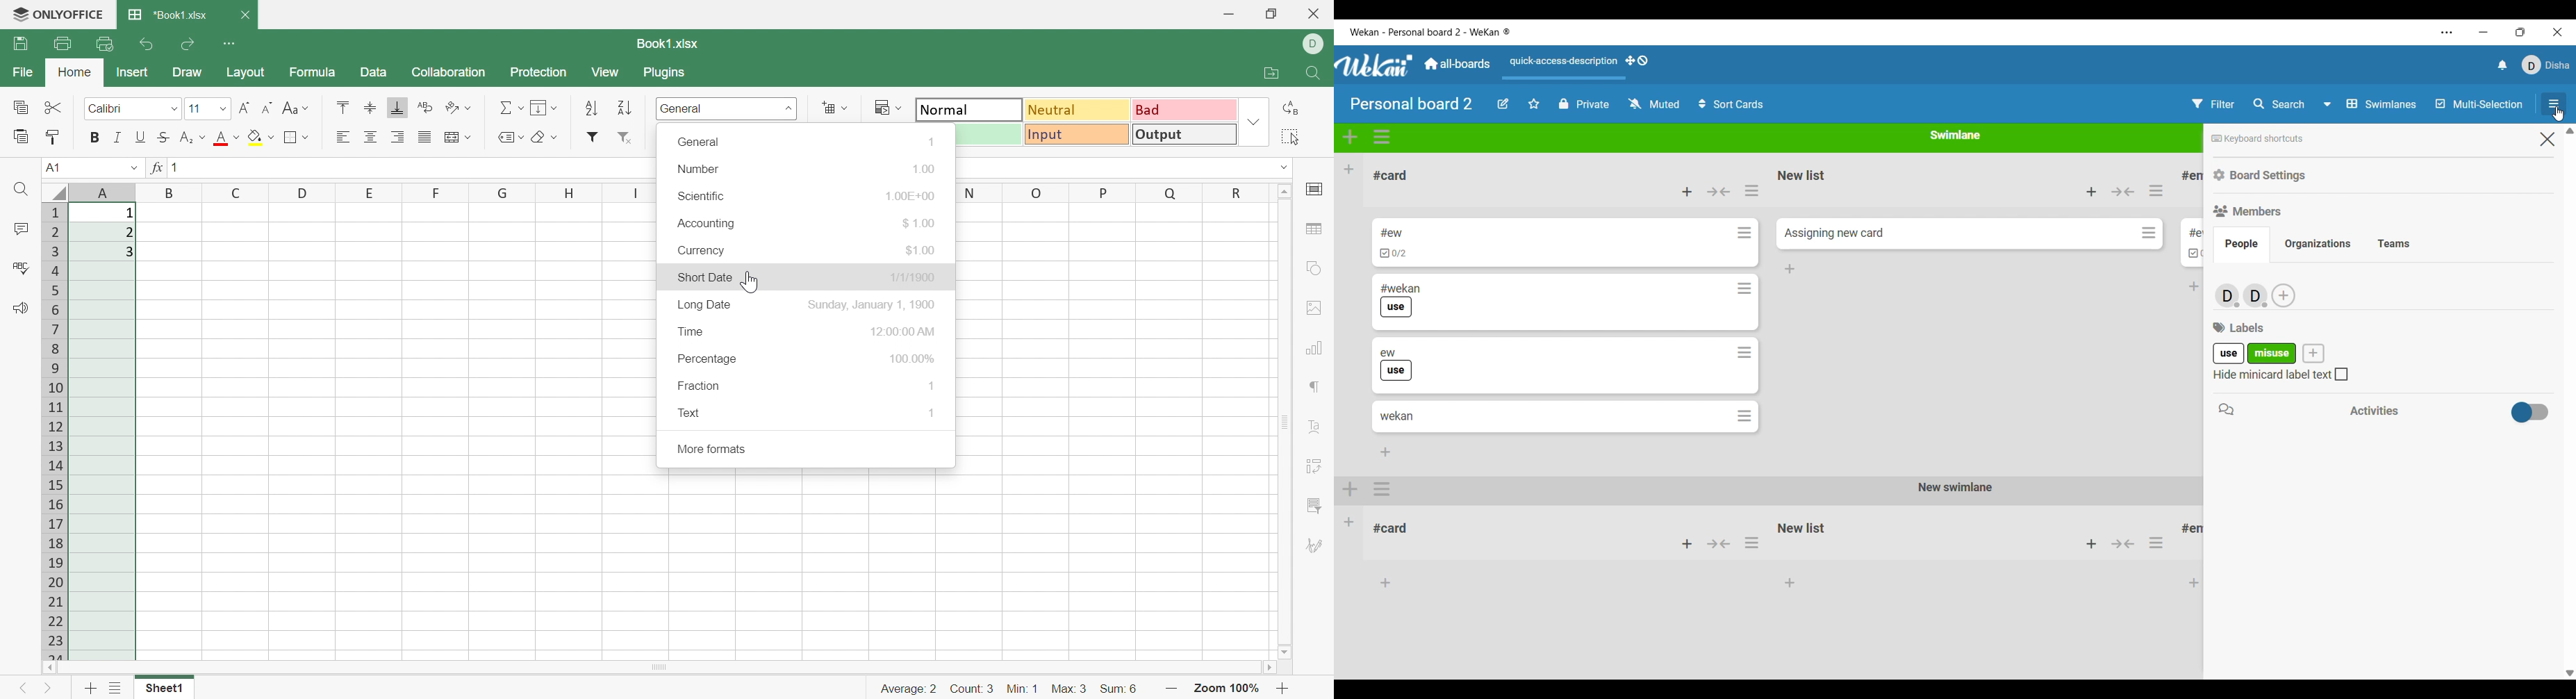  I want to click on Quick access description, so click(1562, 66).